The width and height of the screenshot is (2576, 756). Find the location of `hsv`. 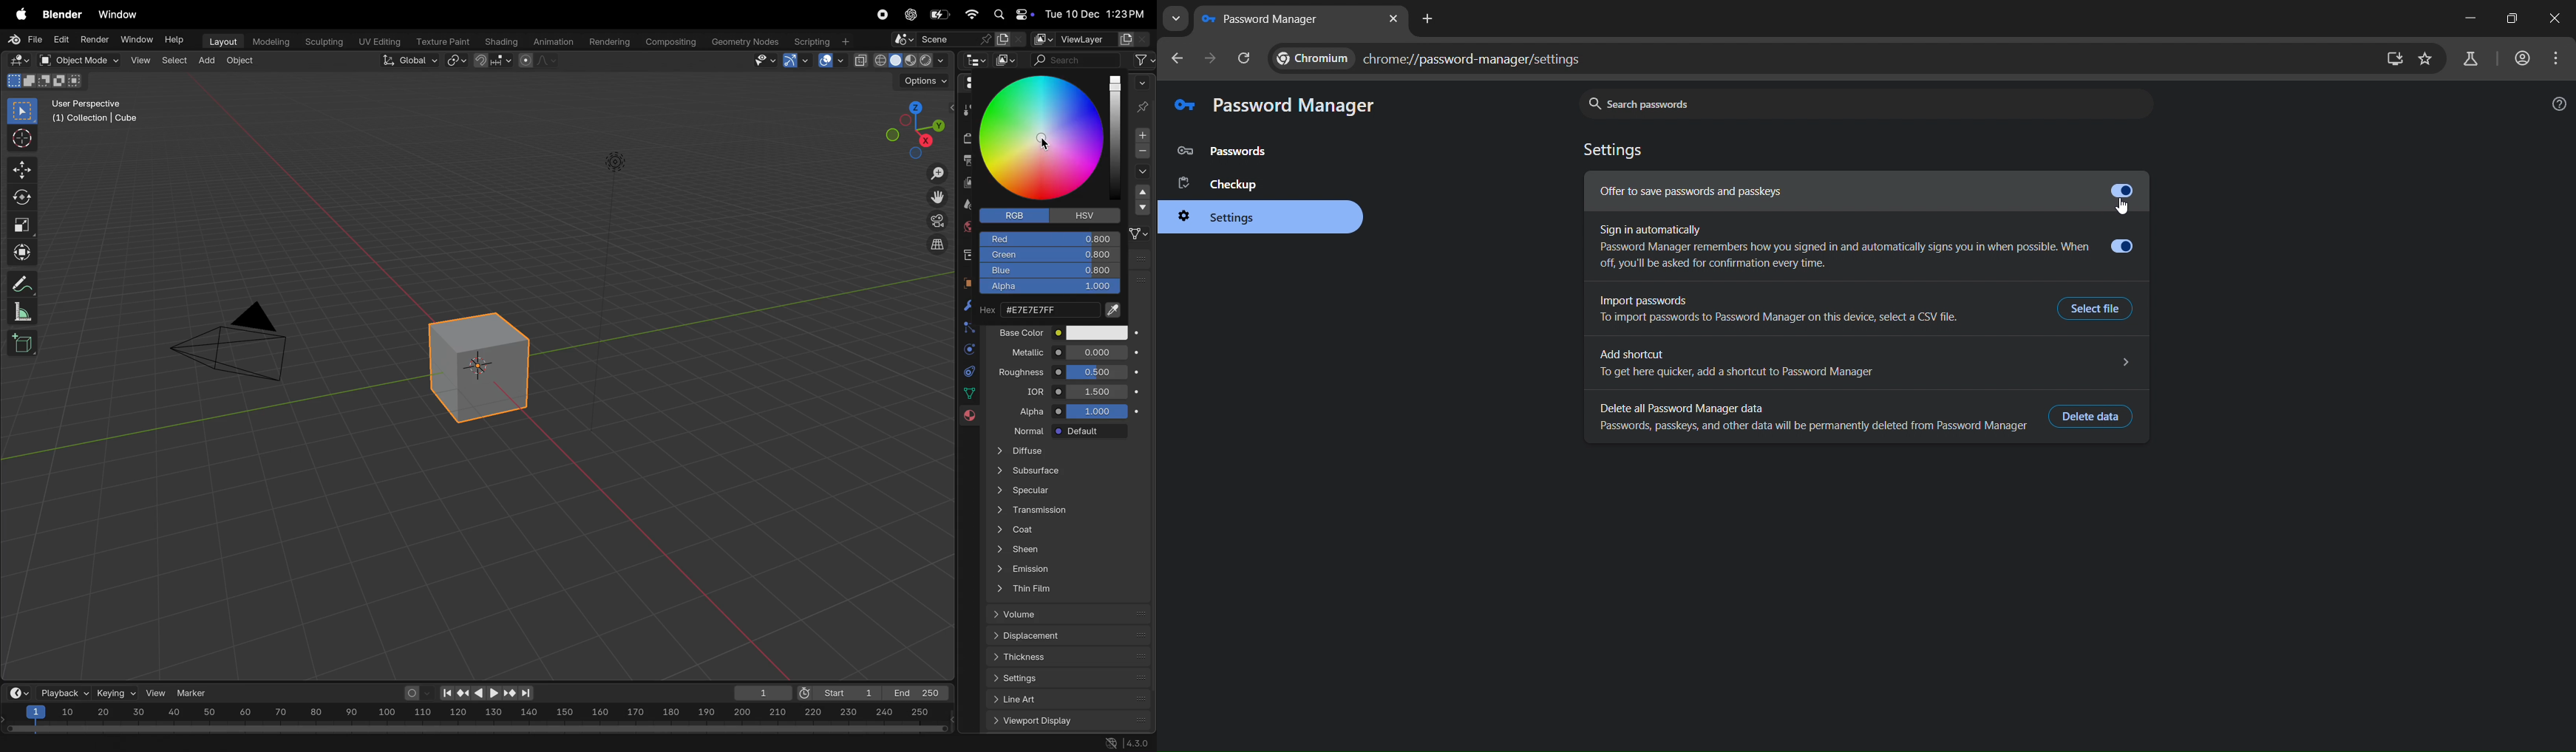

hsv is located at coordinates (1091, 215).